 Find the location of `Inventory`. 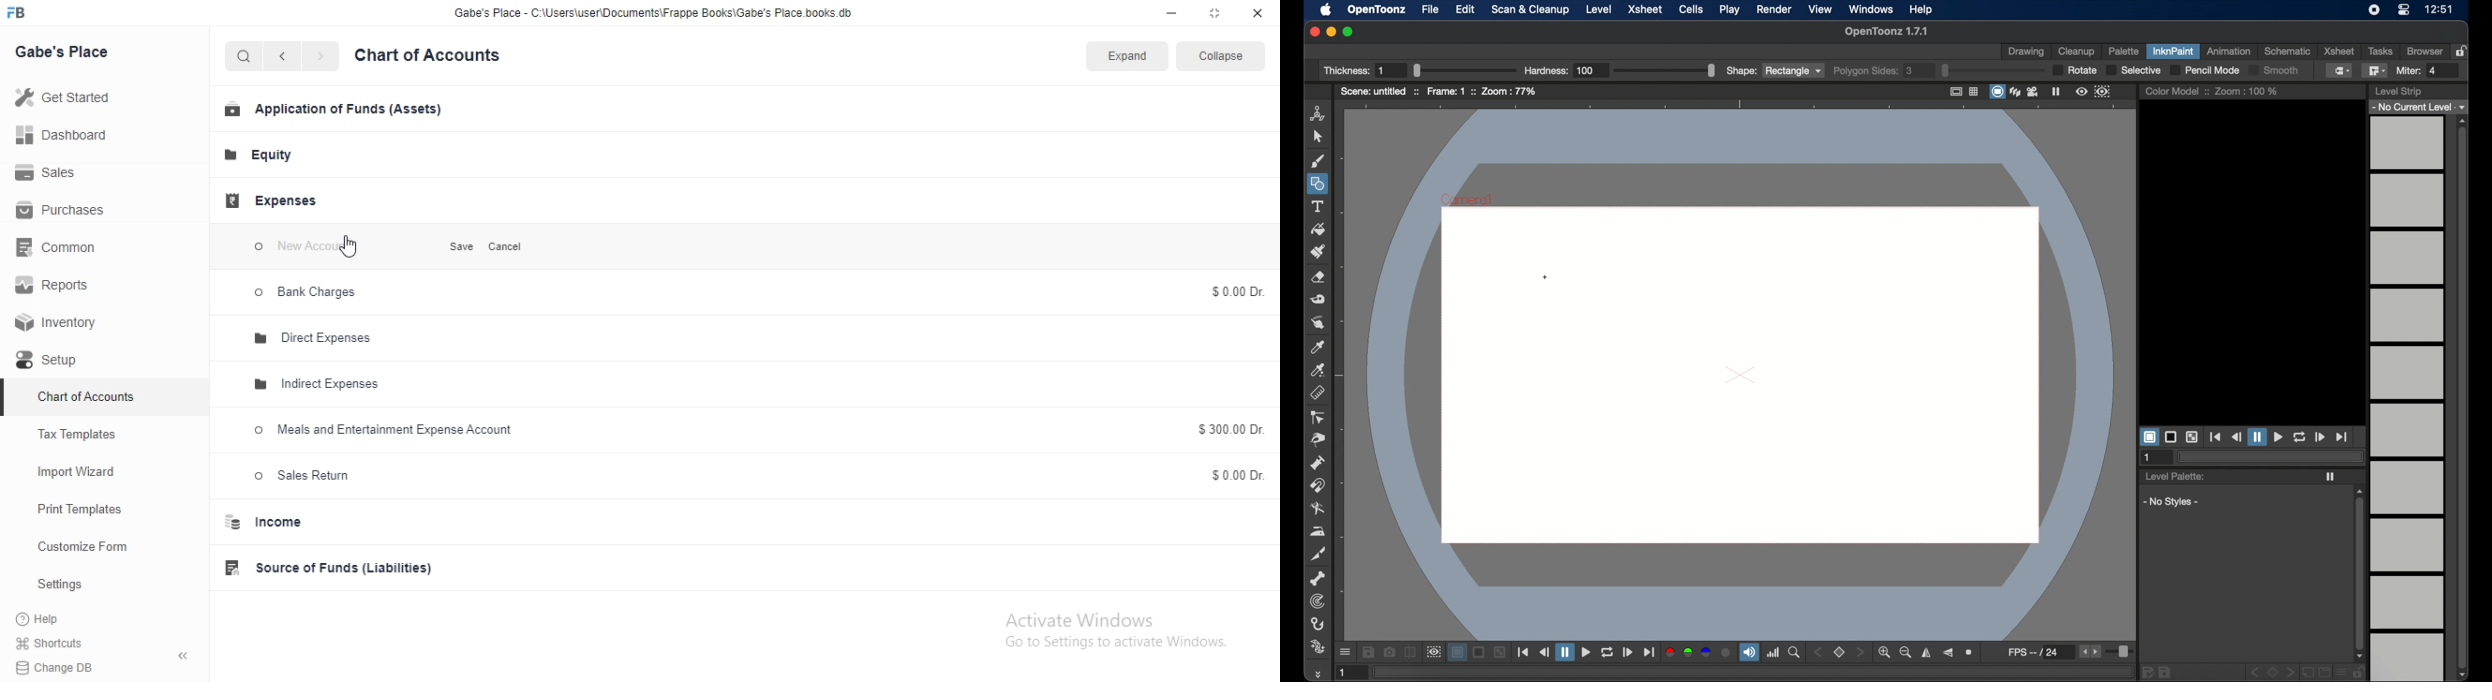

Inventory is located at coordinates (64, 323).